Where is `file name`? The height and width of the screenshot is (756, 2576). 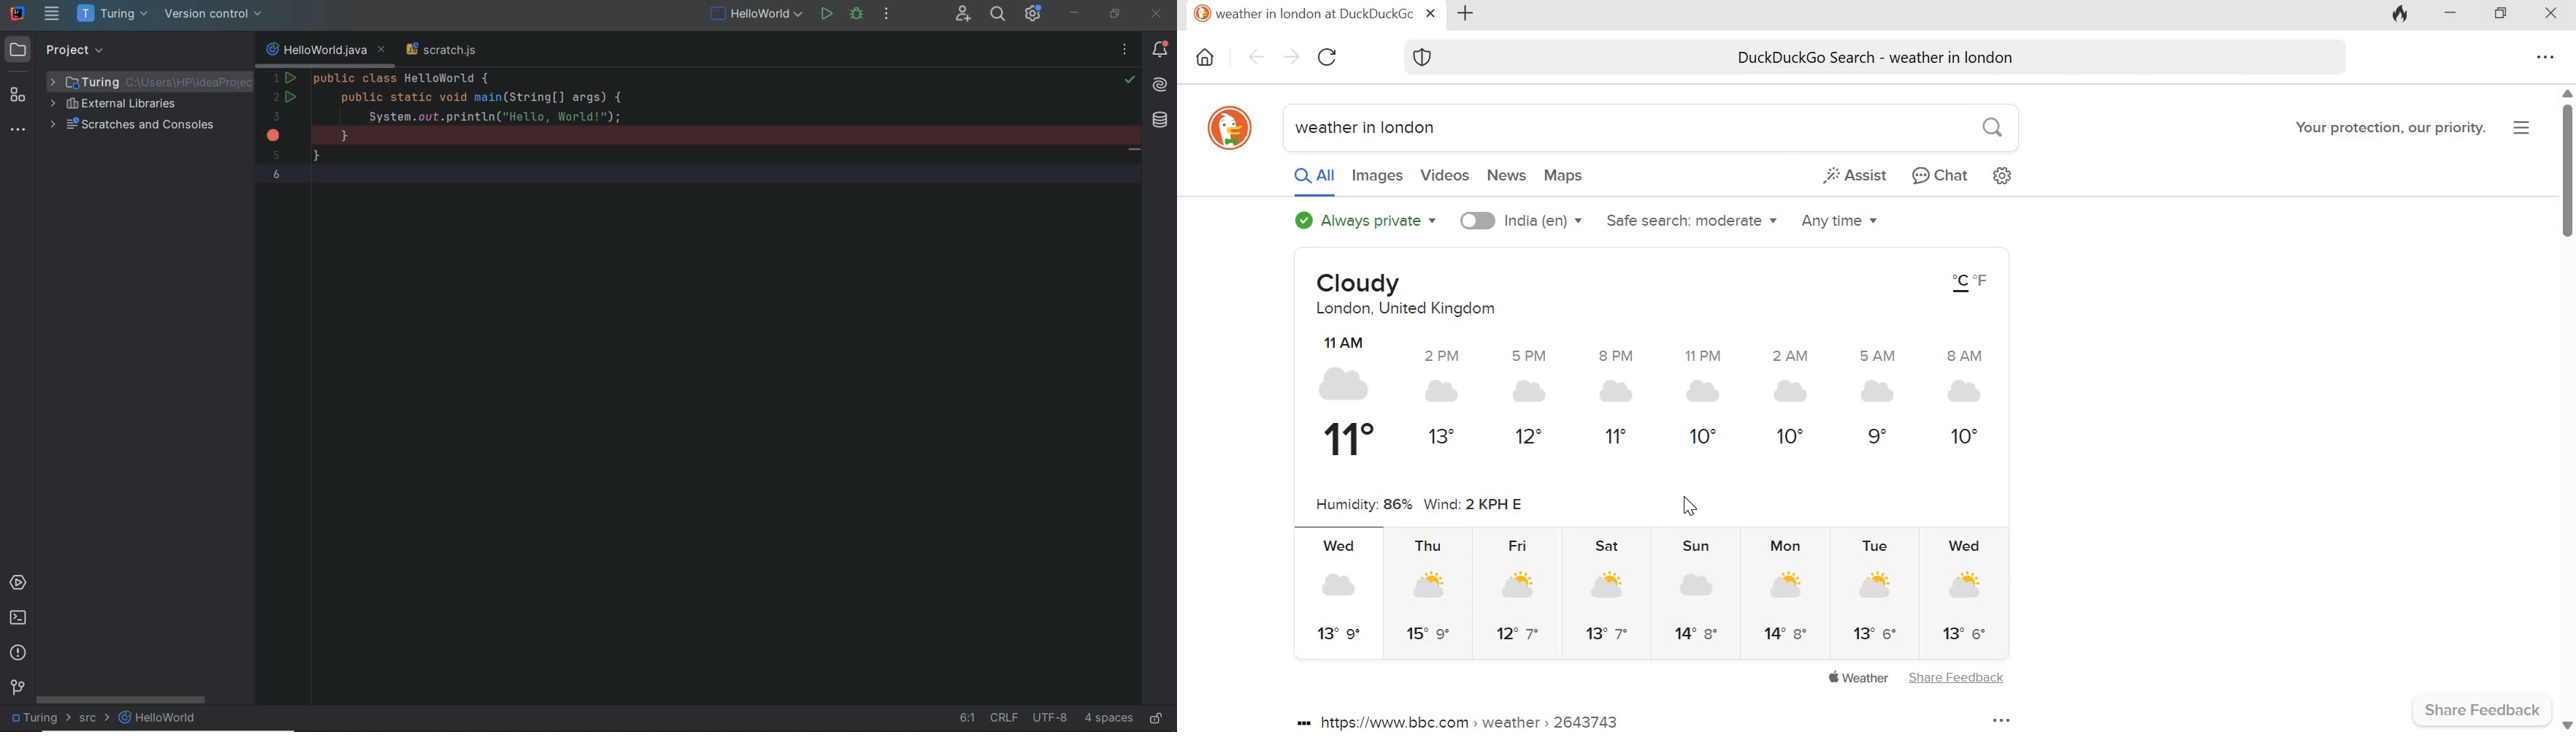
file name is located at coordinates (160, 718).